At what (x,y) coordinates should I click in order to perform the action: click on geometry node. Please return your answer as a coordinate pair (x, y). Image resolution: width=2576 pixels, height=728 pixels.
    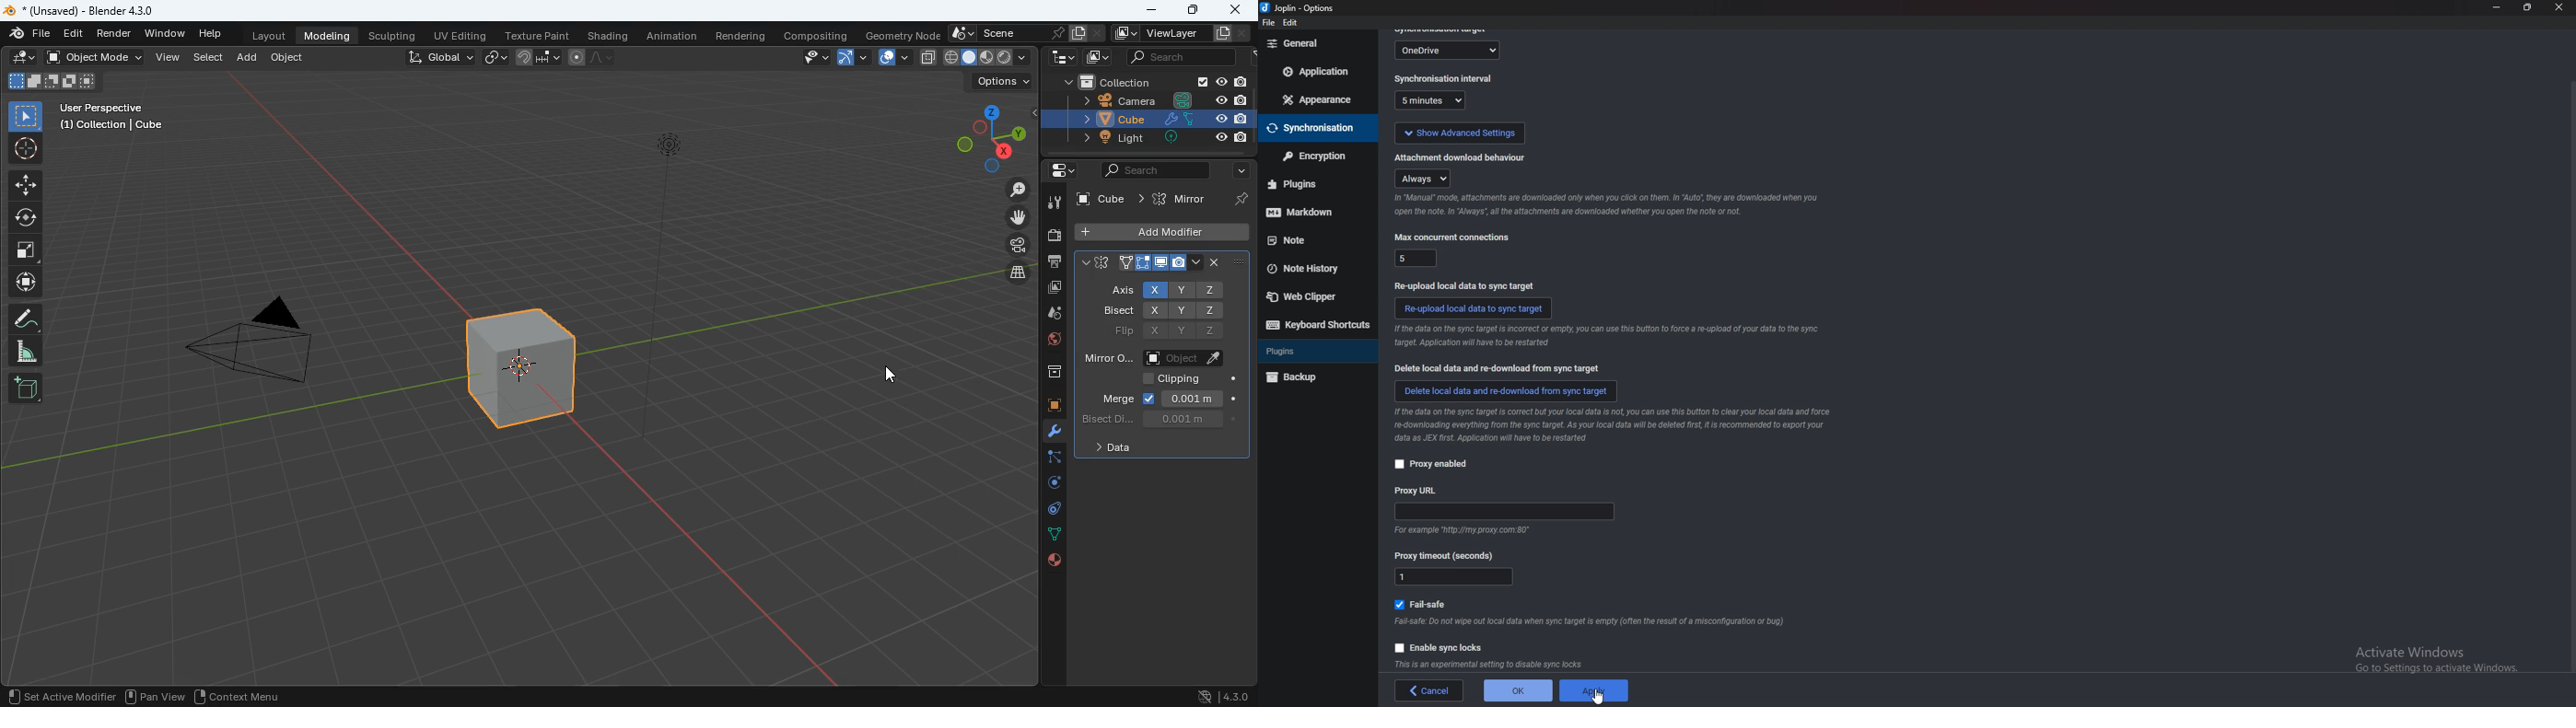
    Looking at the image, I should click on (903, 35).